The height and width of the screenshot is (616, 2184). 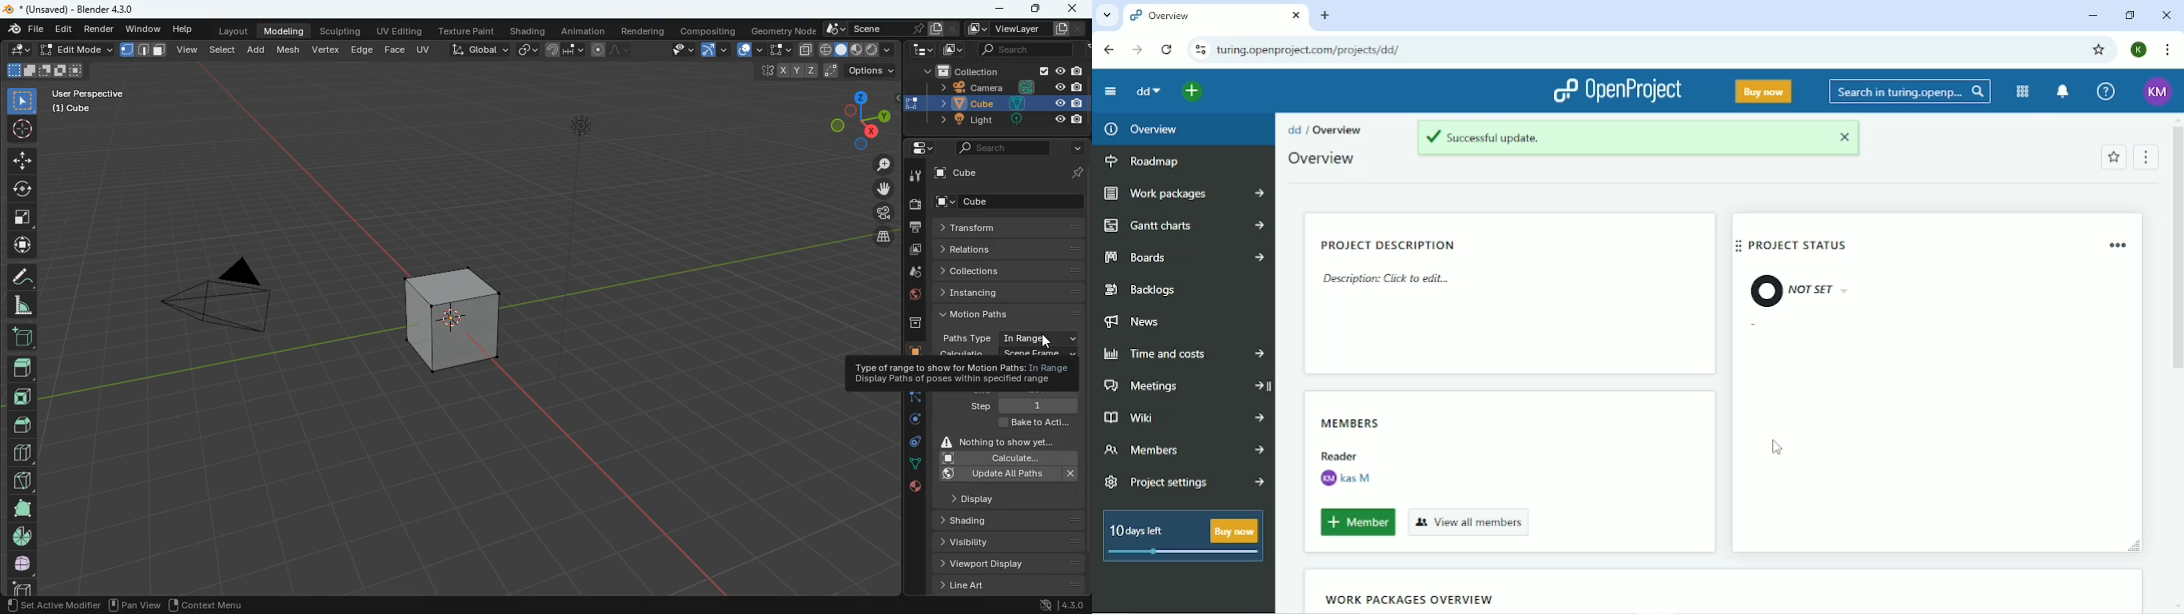 What do you see at coordinates (910, 423) in the screenshot?
I see `rotate` at bounding box center [910, 423].